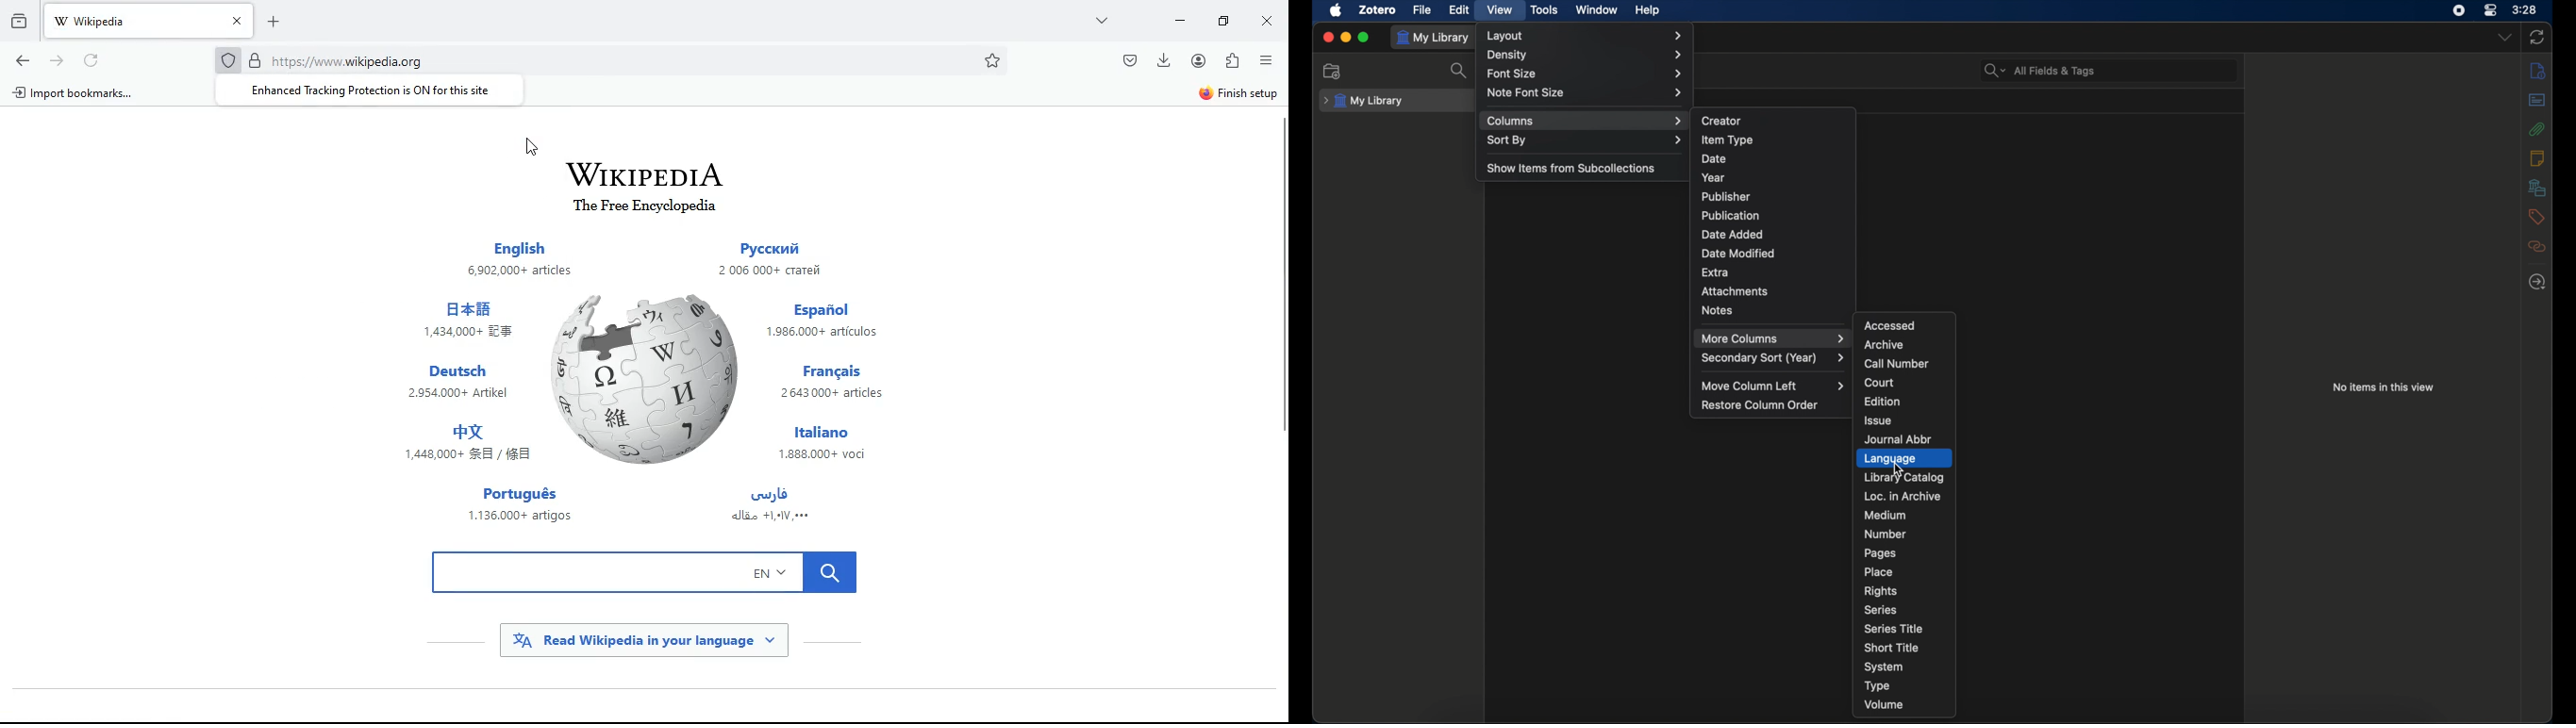 Image resolution: width=2576 pixels, height=728 pixels. I want to click on tags, so click(2536, 217).